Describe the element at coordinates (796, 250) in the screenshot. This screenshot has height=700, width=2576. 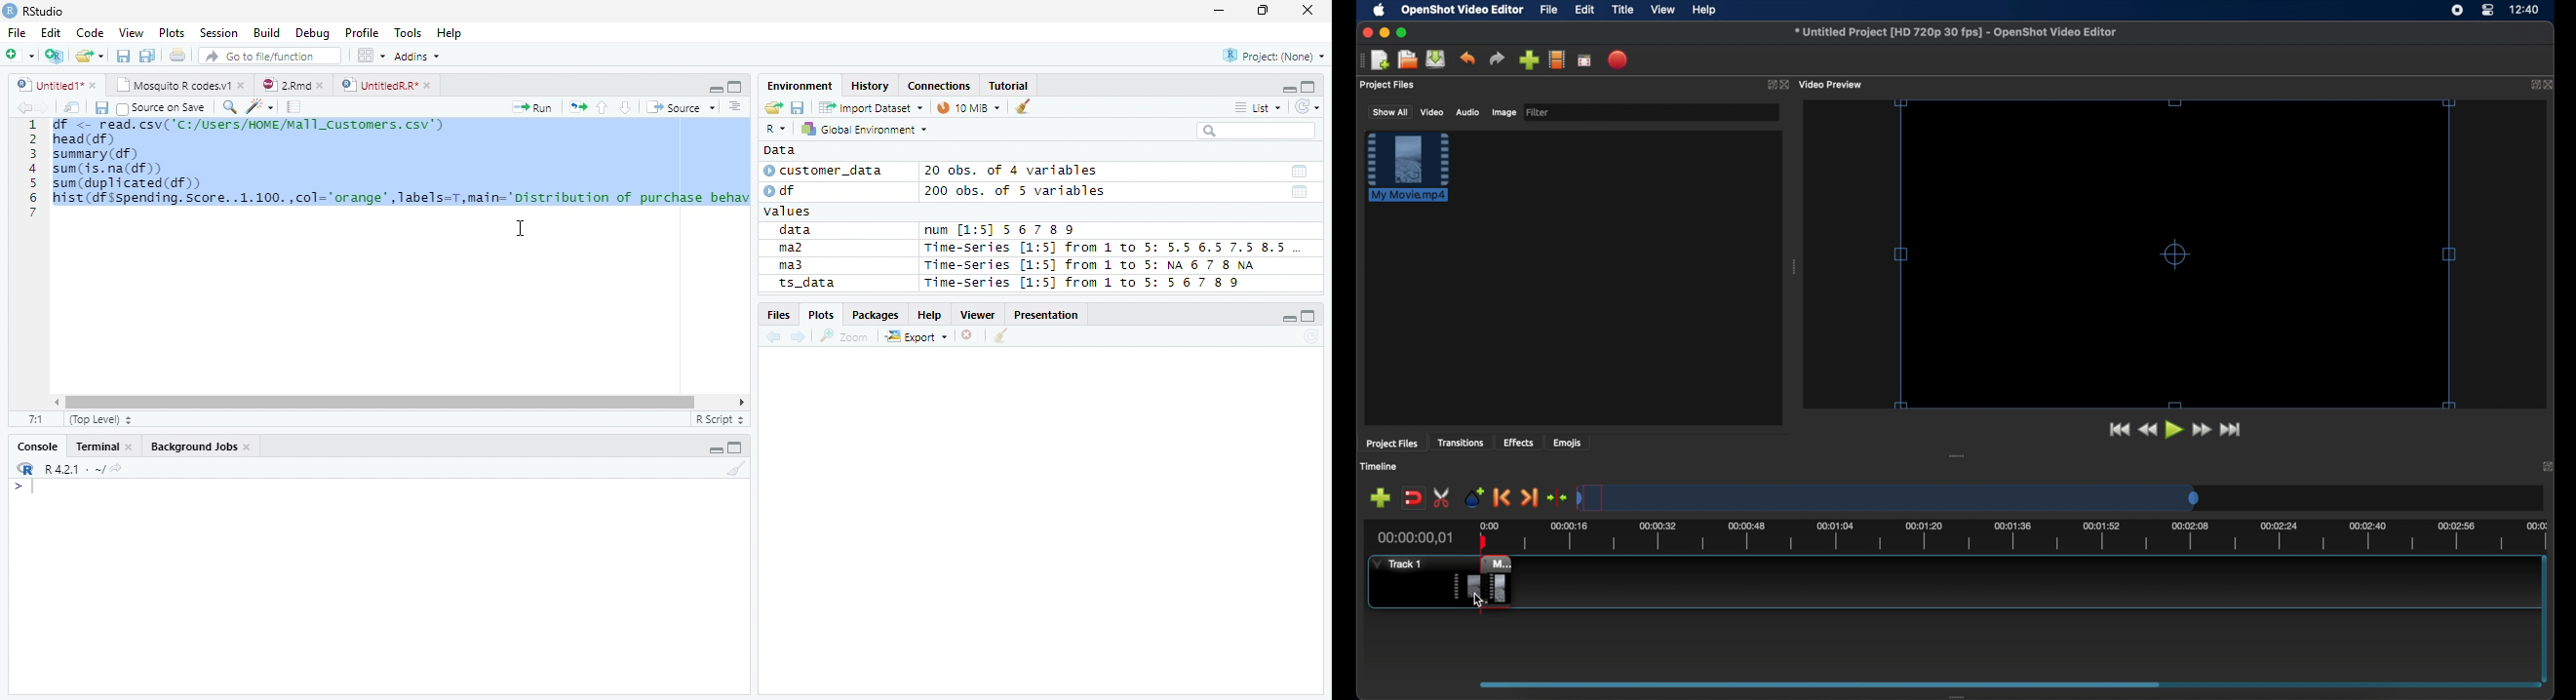
I see `ma2` at that location.